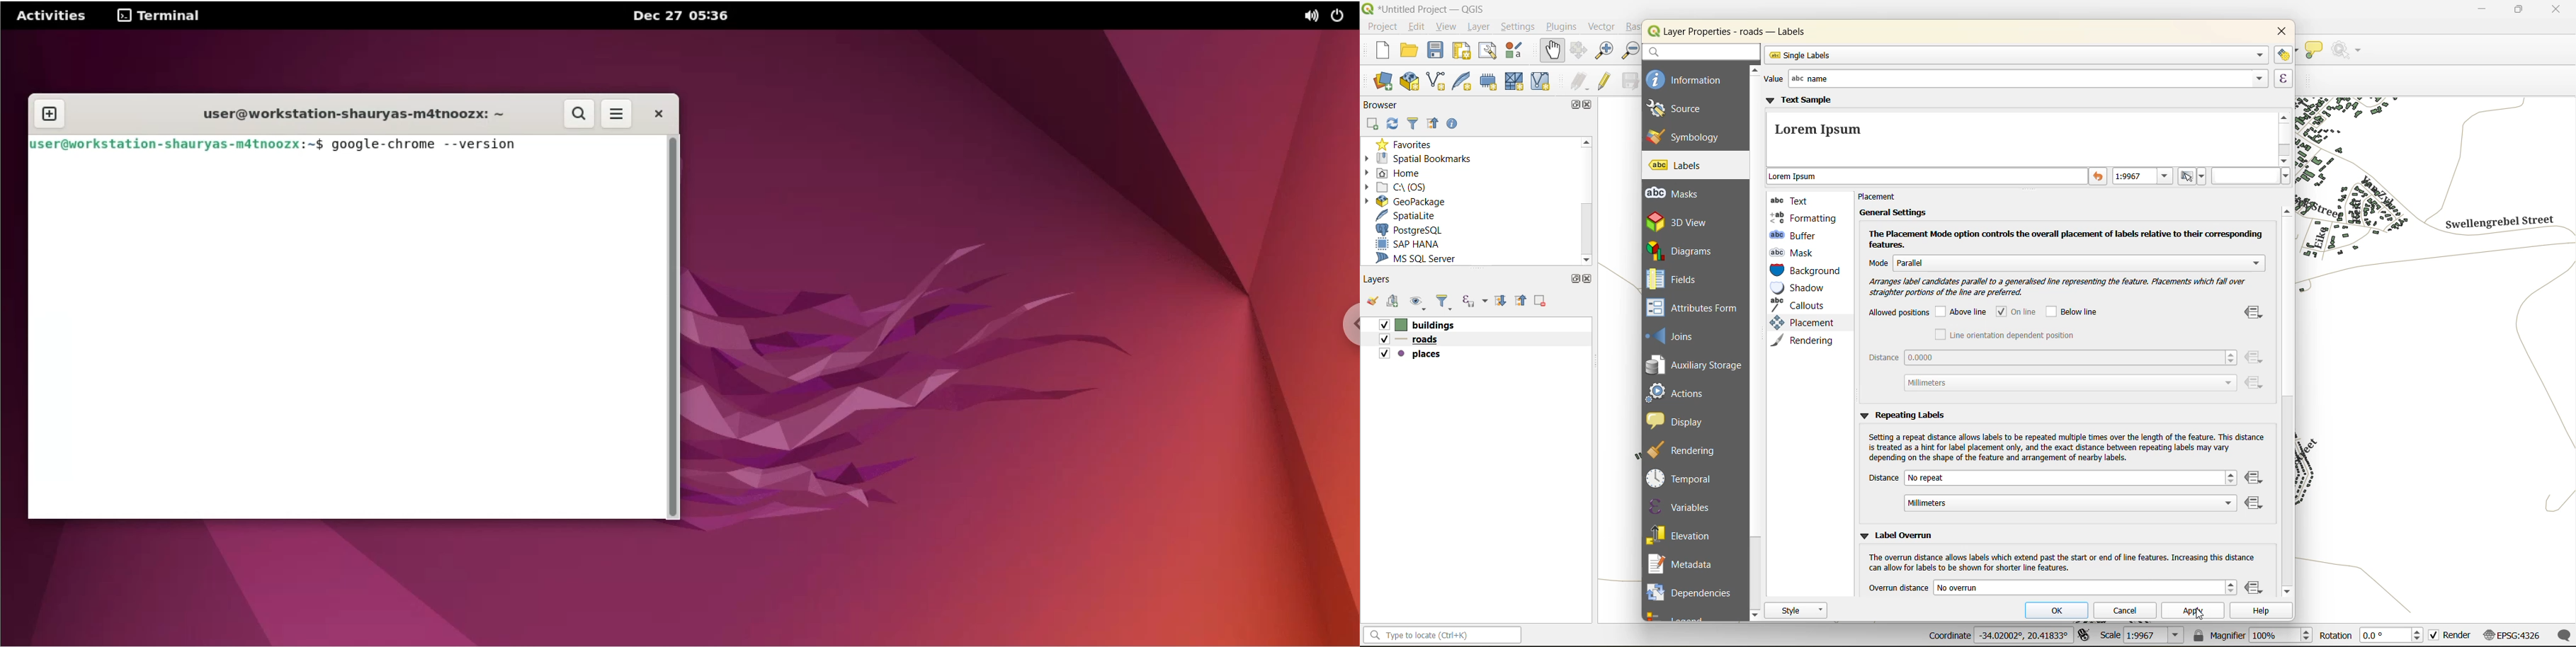  Describe the element at coordinates (2128, 610) in the screenshot. I see `cancel` at that location.